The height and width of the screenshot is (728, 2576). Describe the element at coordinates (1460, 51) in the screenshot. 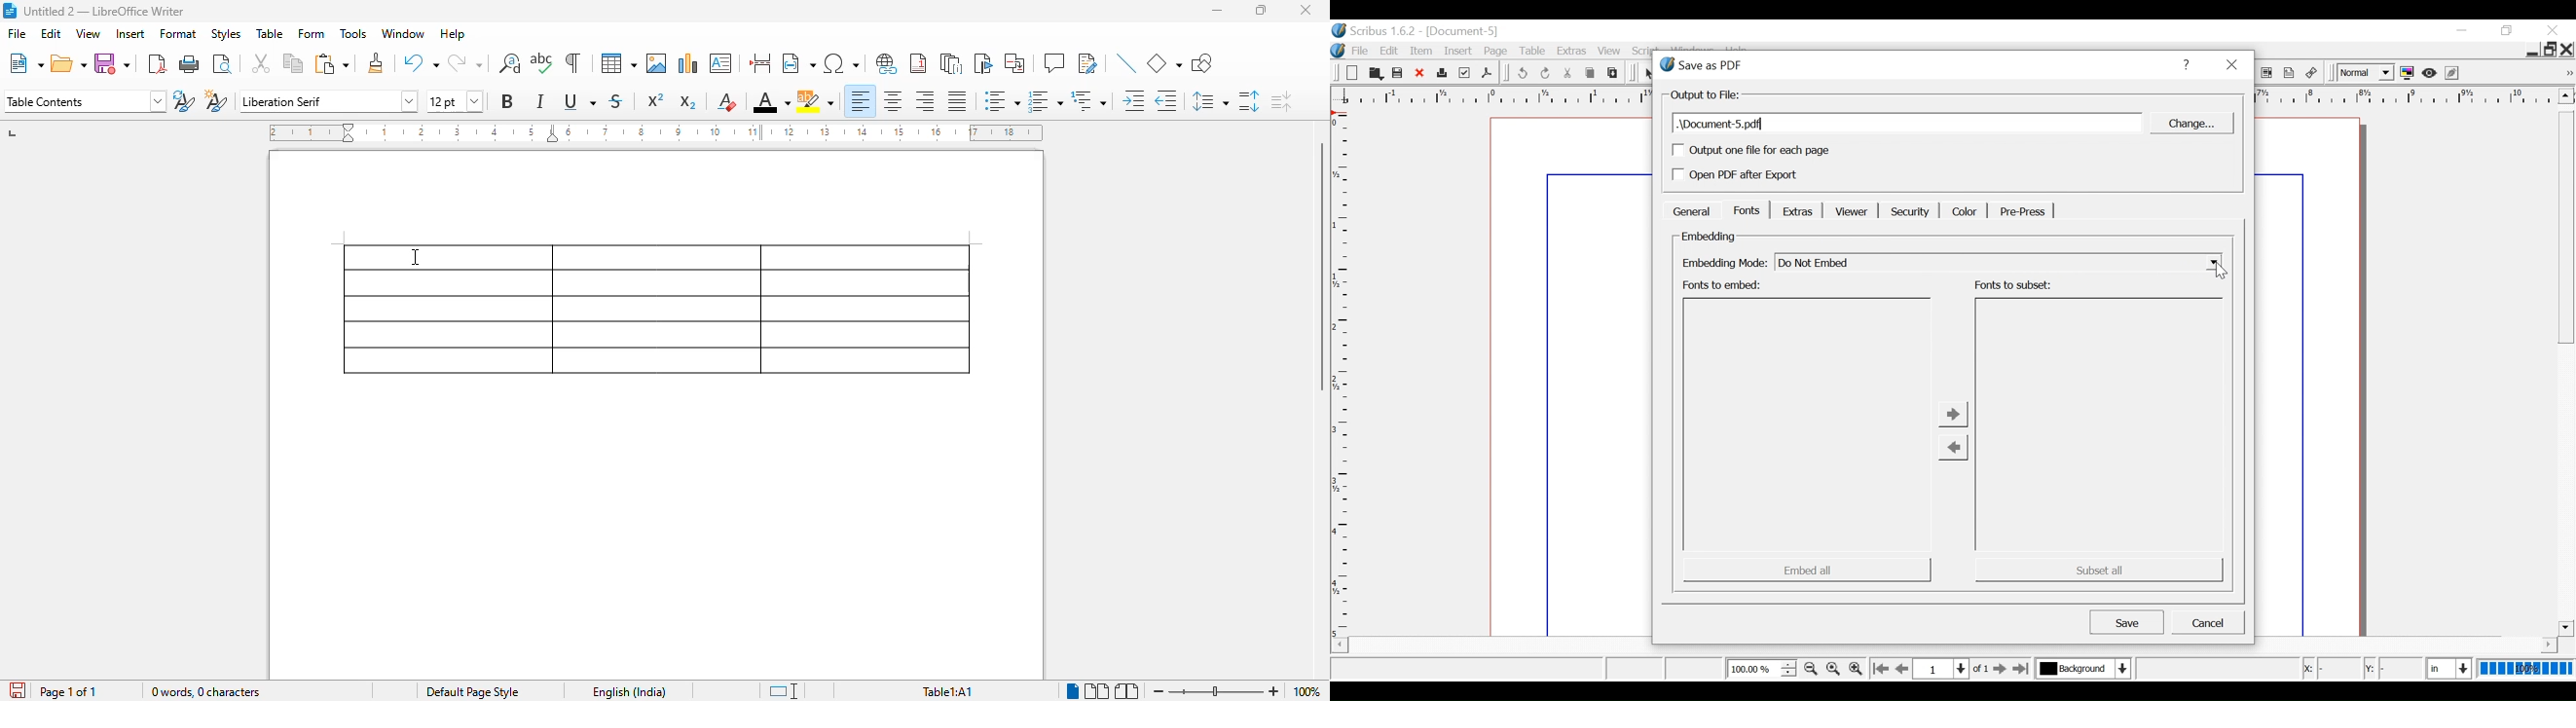

I see `Insert ` at that location.